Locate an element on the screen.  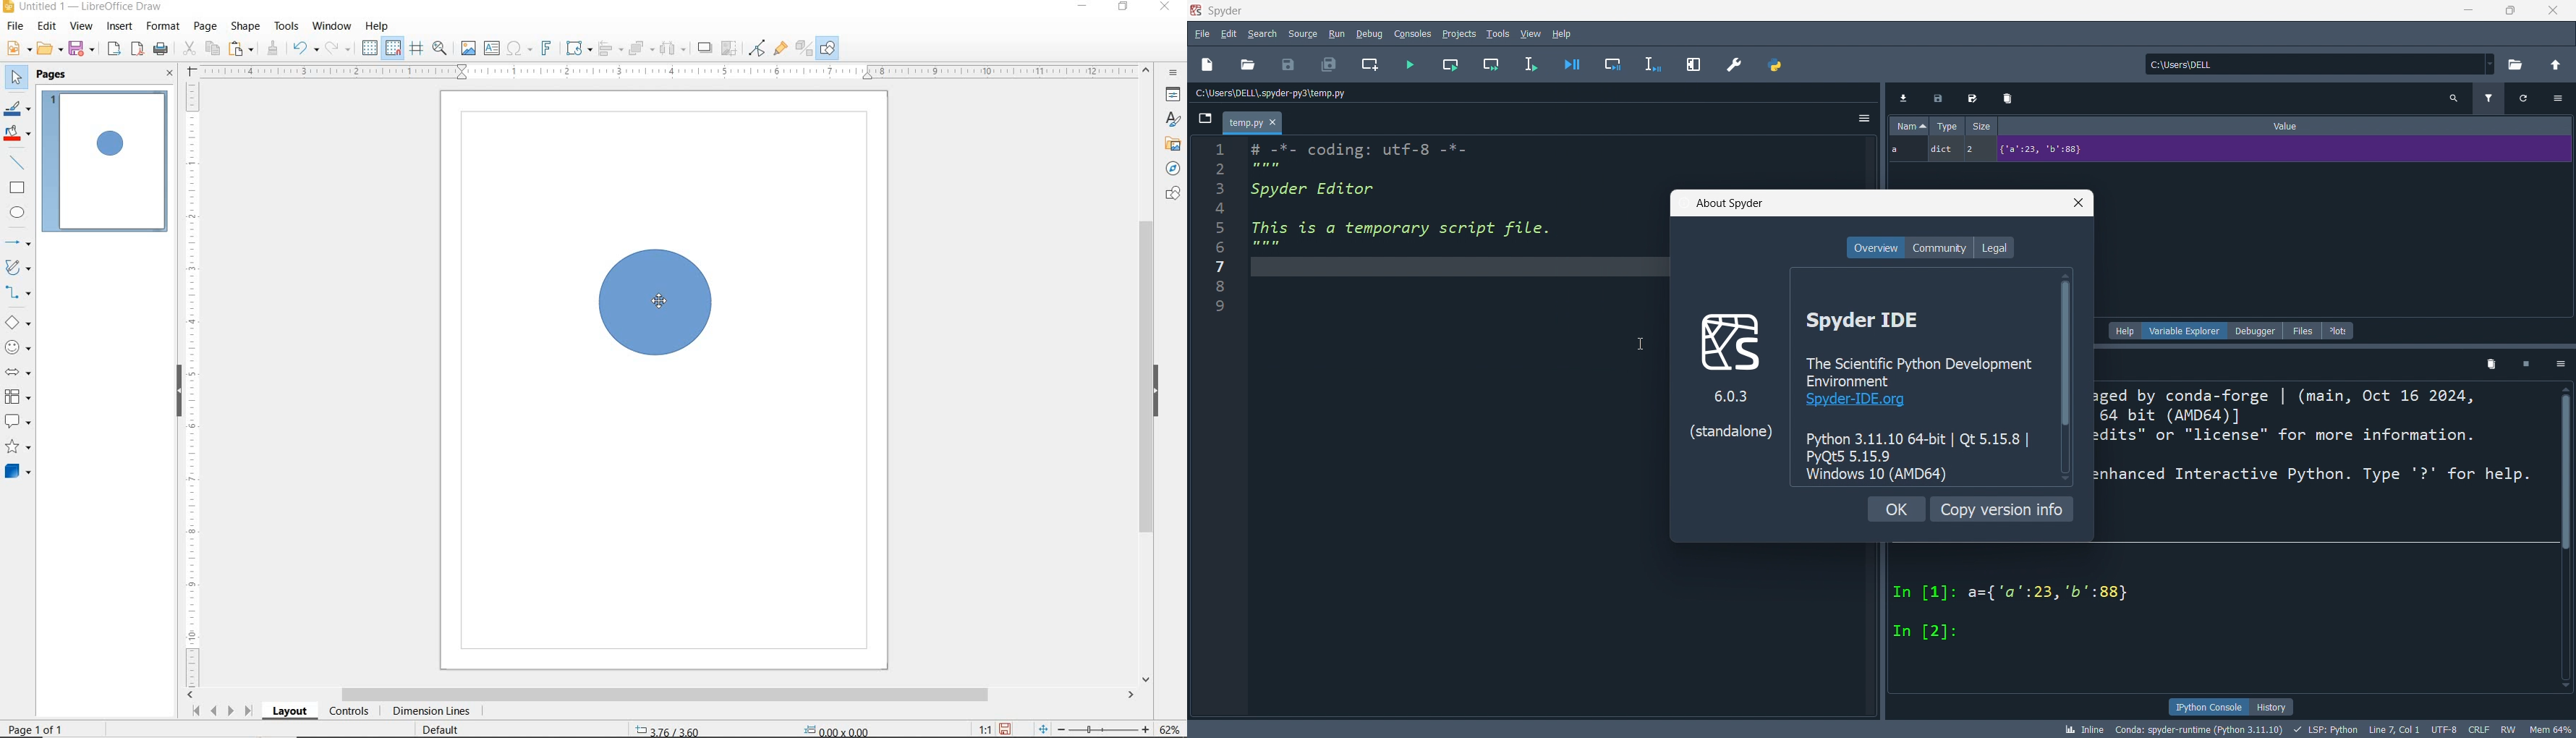
PAGE 1 OF 1 is located at coordinates (35, 729).